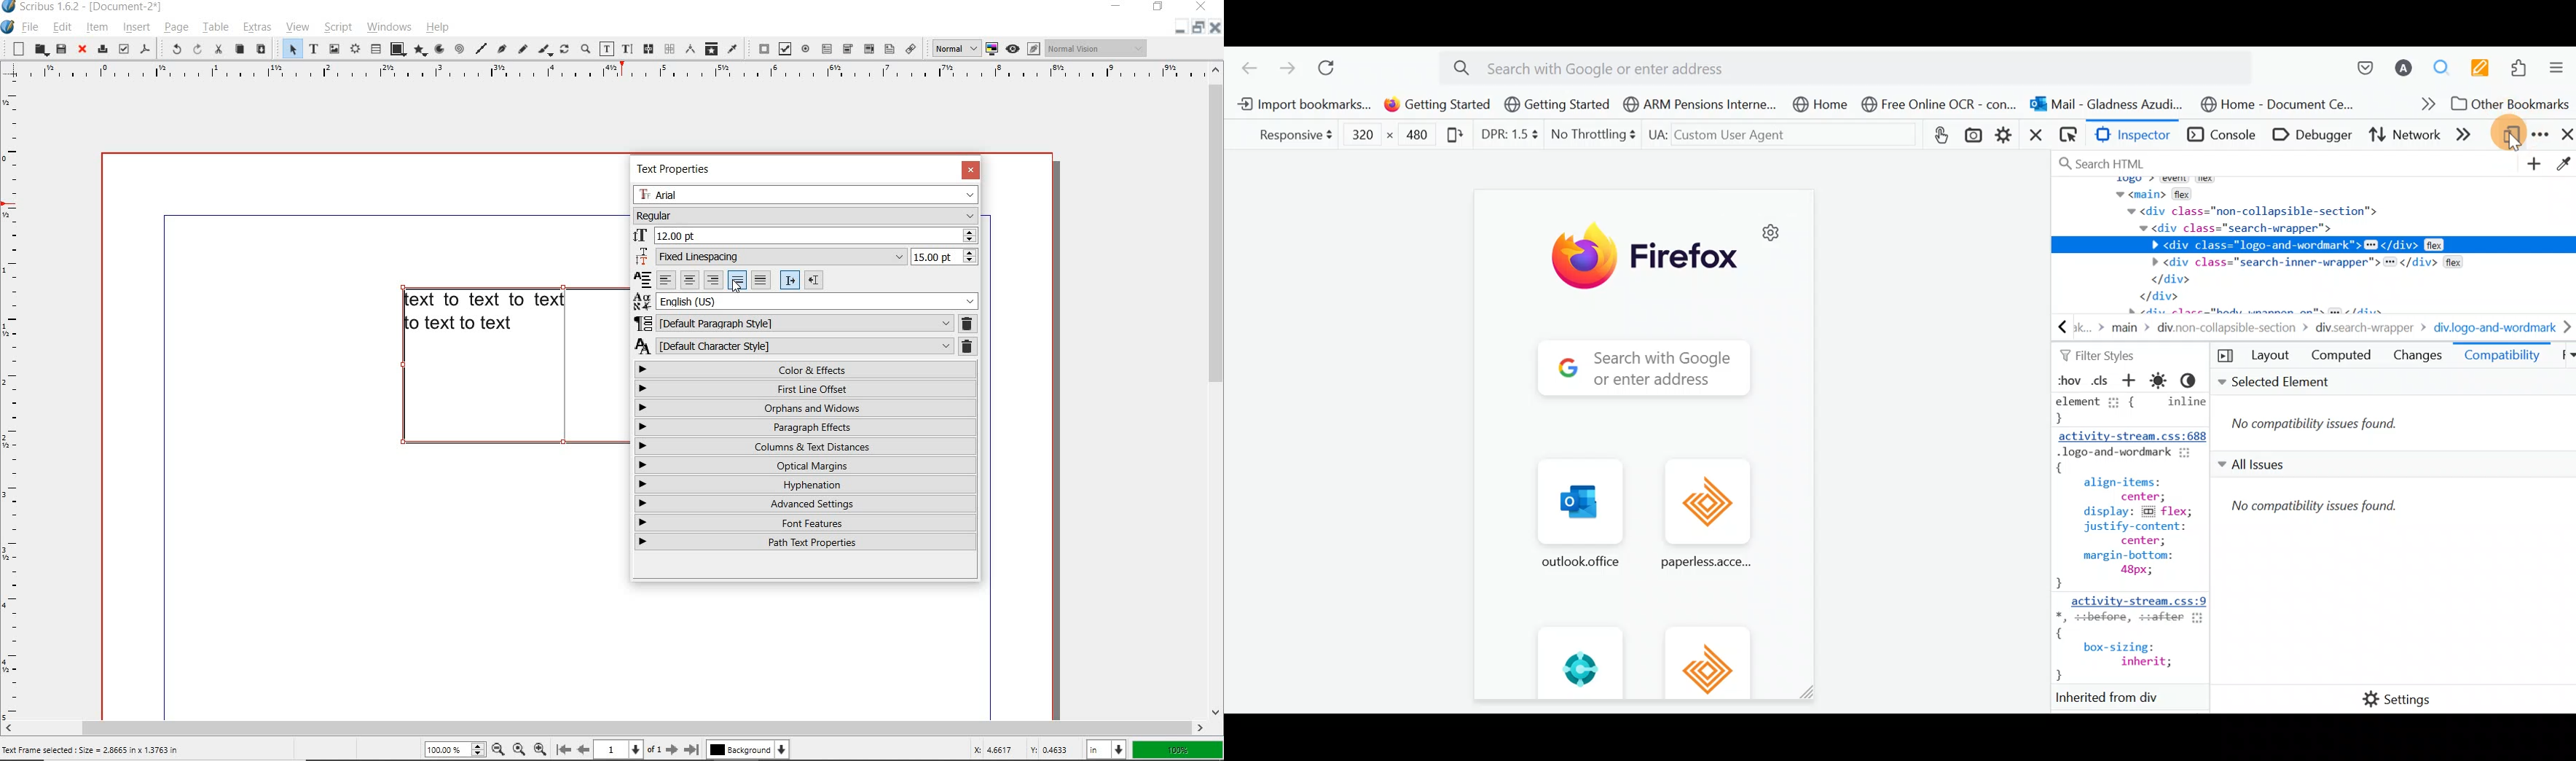 Image resolution: width=2576 pixels, height=784 pixels. Describe the element at coordinates (40, 50) in the screenshot. I see `open` at that location.